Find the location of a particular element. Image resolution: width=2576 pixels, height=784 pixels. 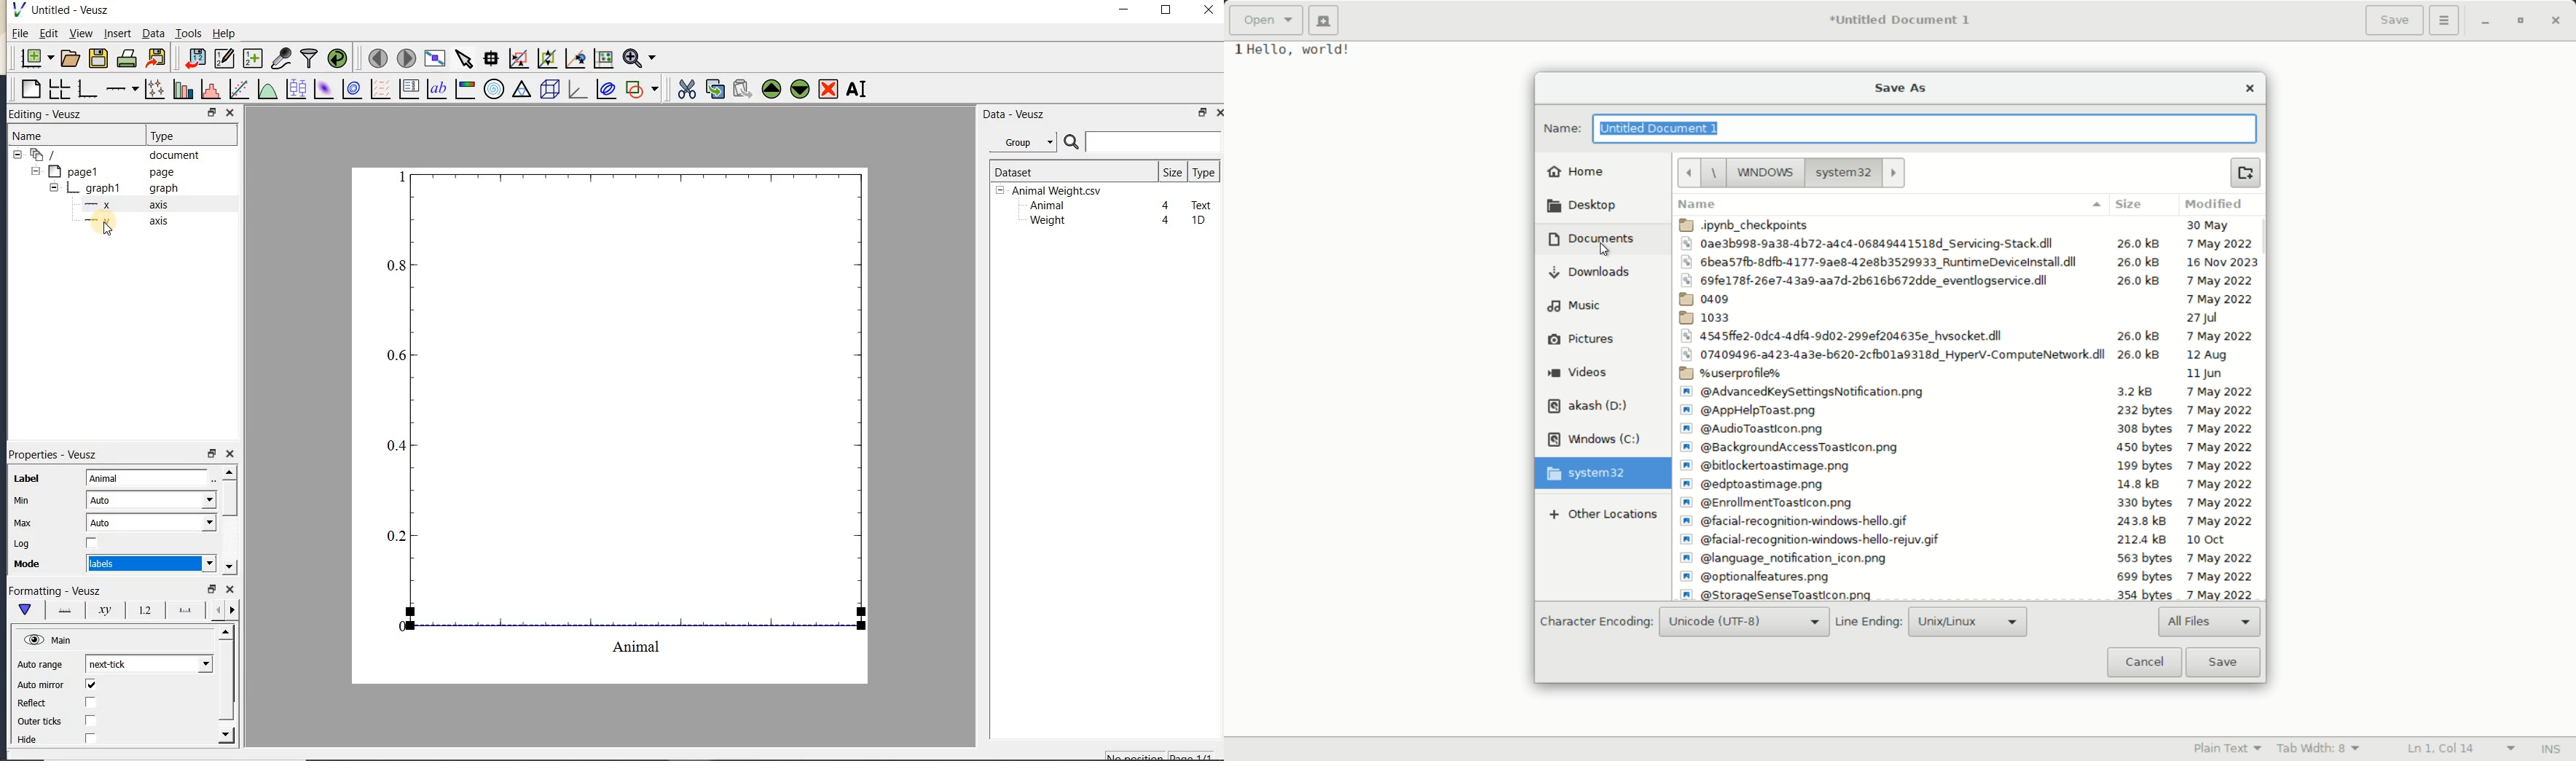

save the document is located at coordinates (98, 59).